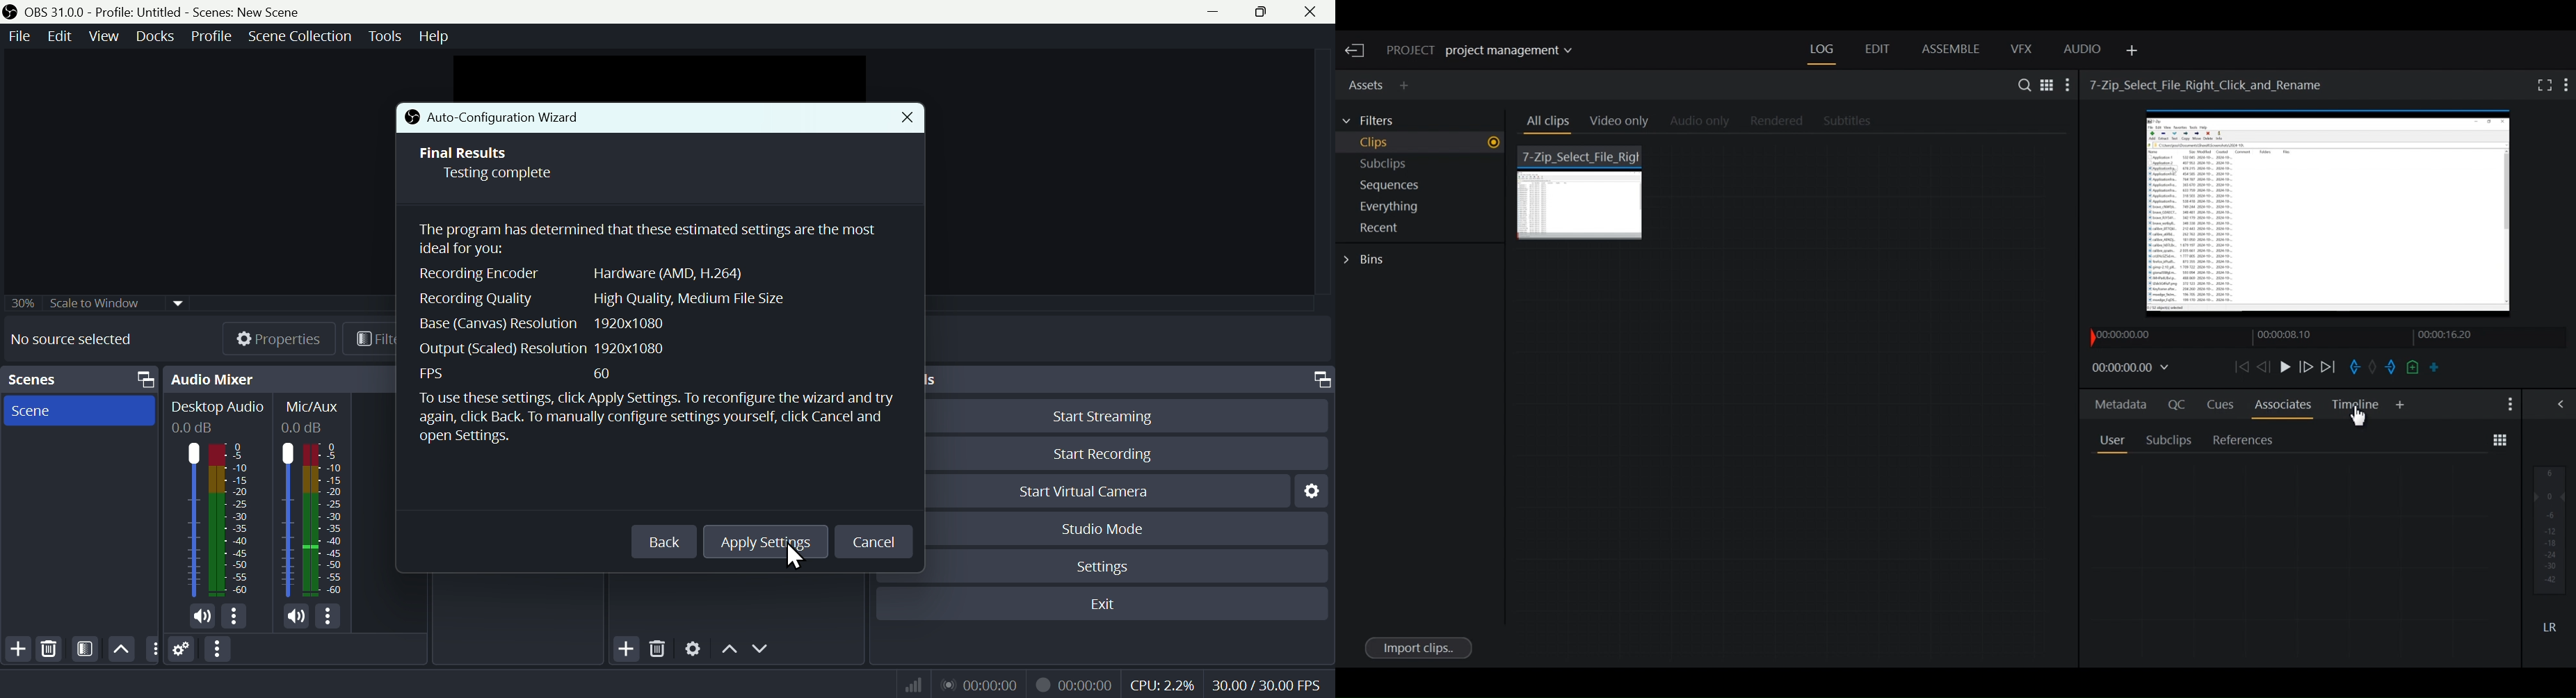 The image size is (2576, 700). Describe the element at coordinates (21, 36) in the screenshot. I see `File` at that location.